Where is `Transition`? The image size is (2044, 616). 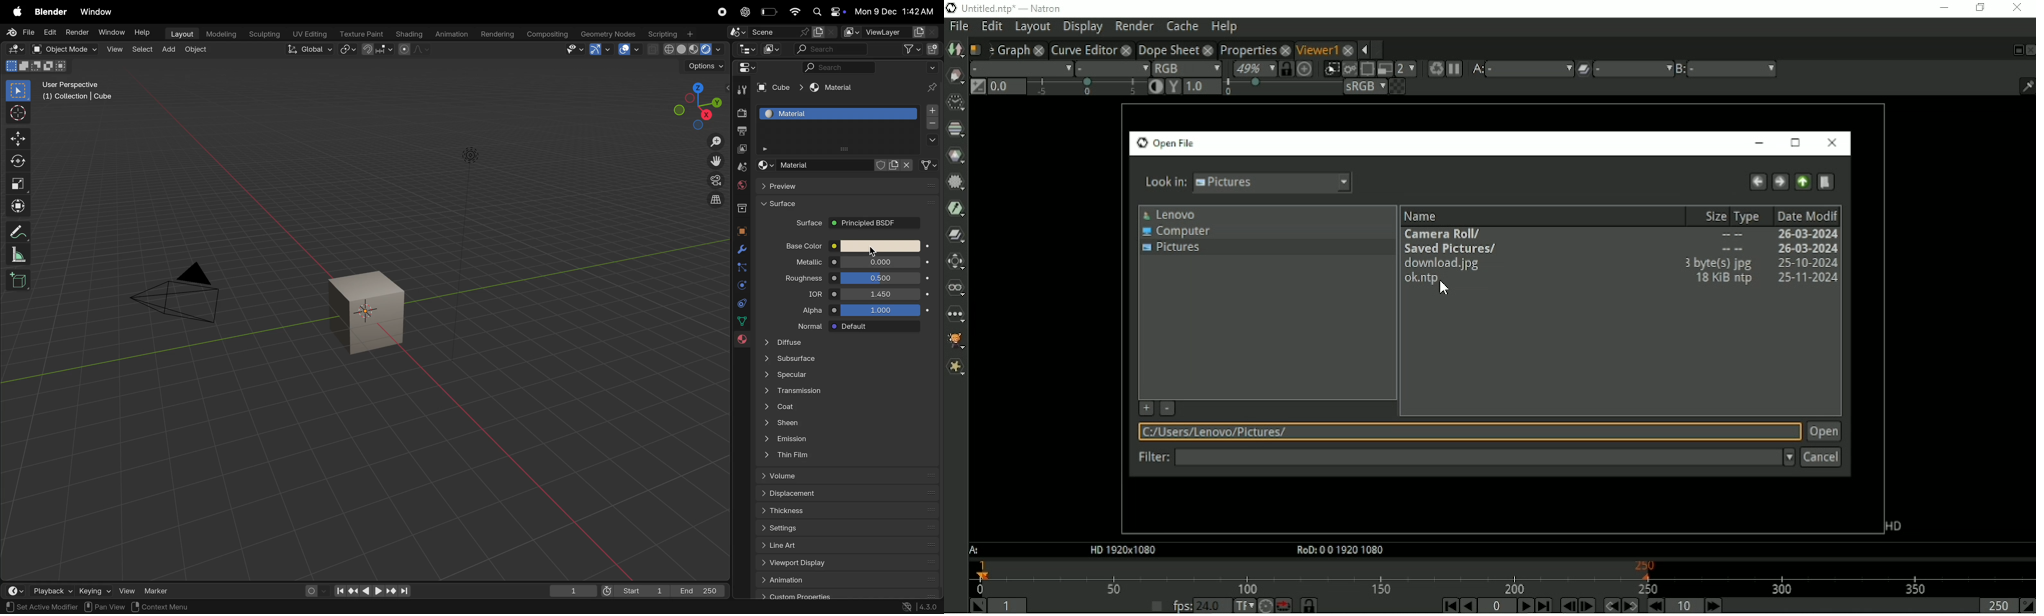 Transition is located at coordinates (842, 392).